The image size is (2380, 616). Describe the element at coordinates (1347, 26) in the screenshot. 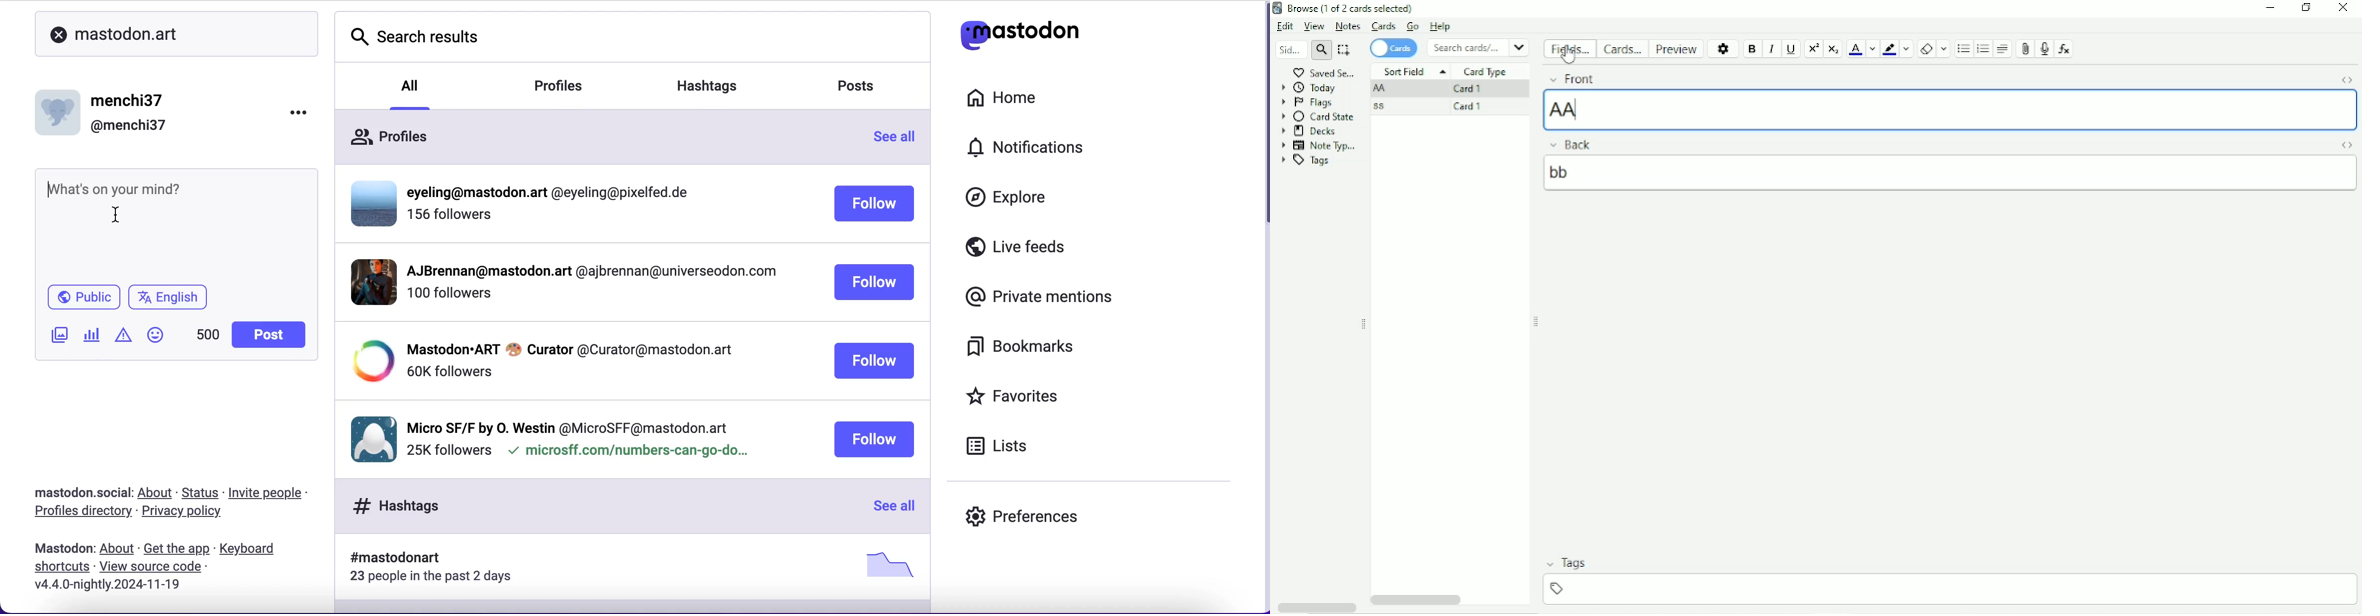

I see `Notes` at that location.